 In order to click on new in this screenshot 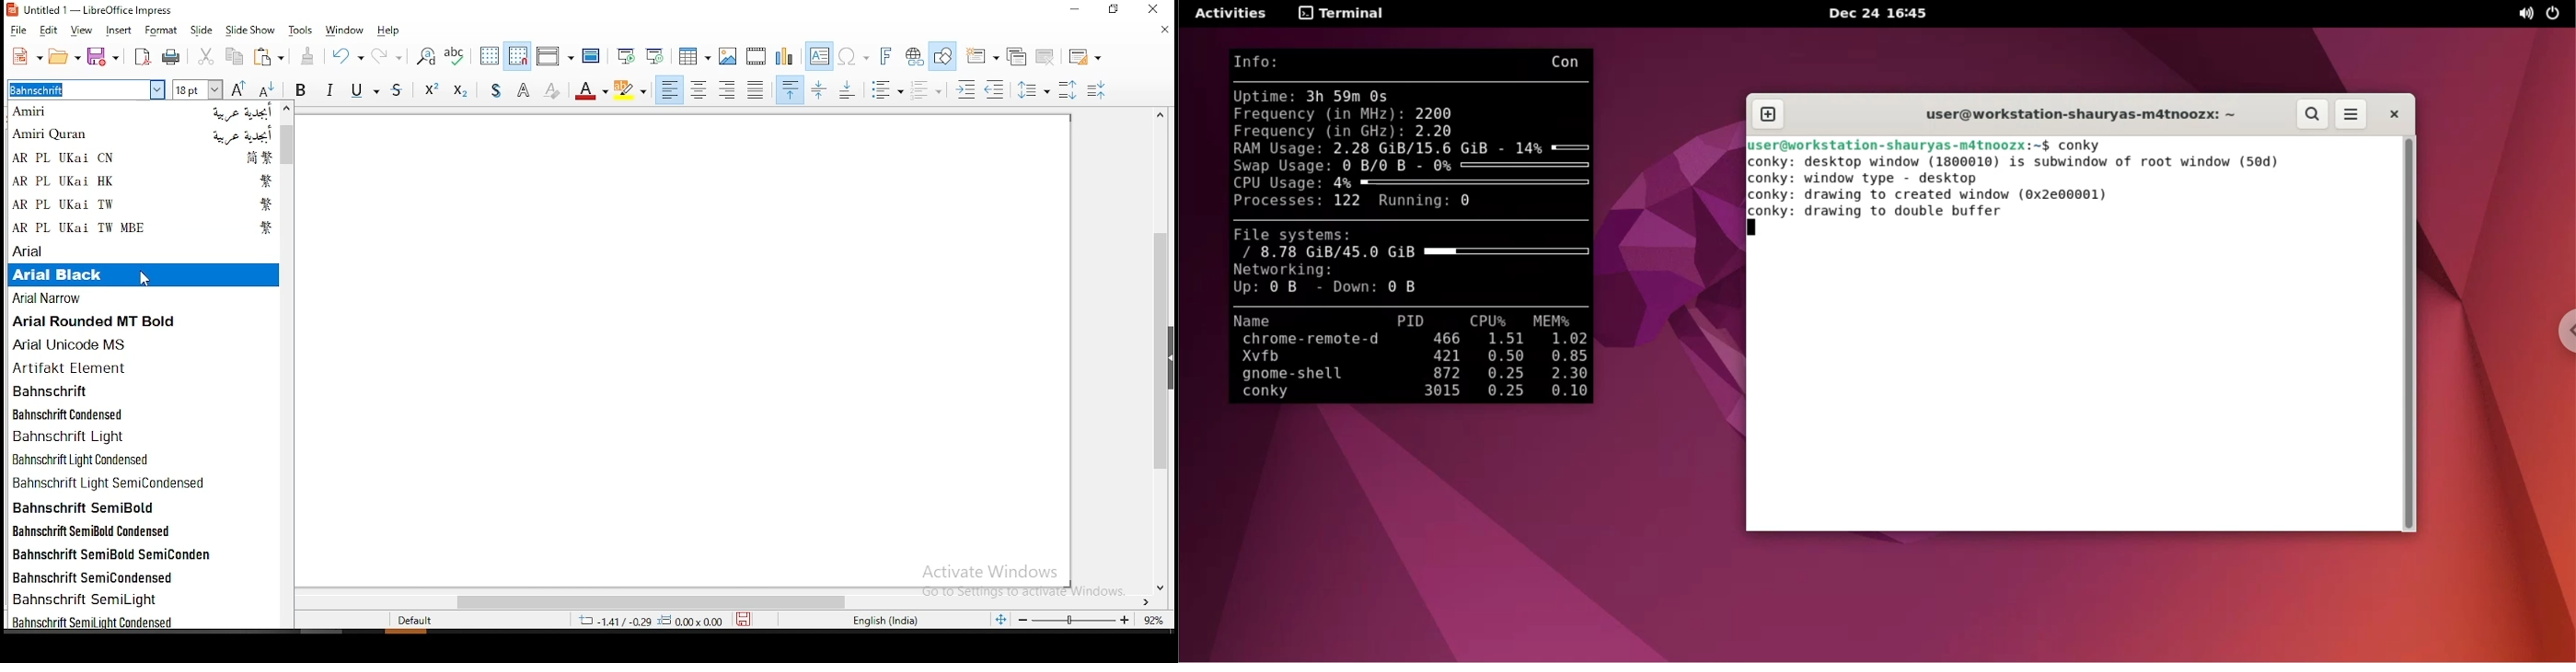, I will do `click(26, 56)`.